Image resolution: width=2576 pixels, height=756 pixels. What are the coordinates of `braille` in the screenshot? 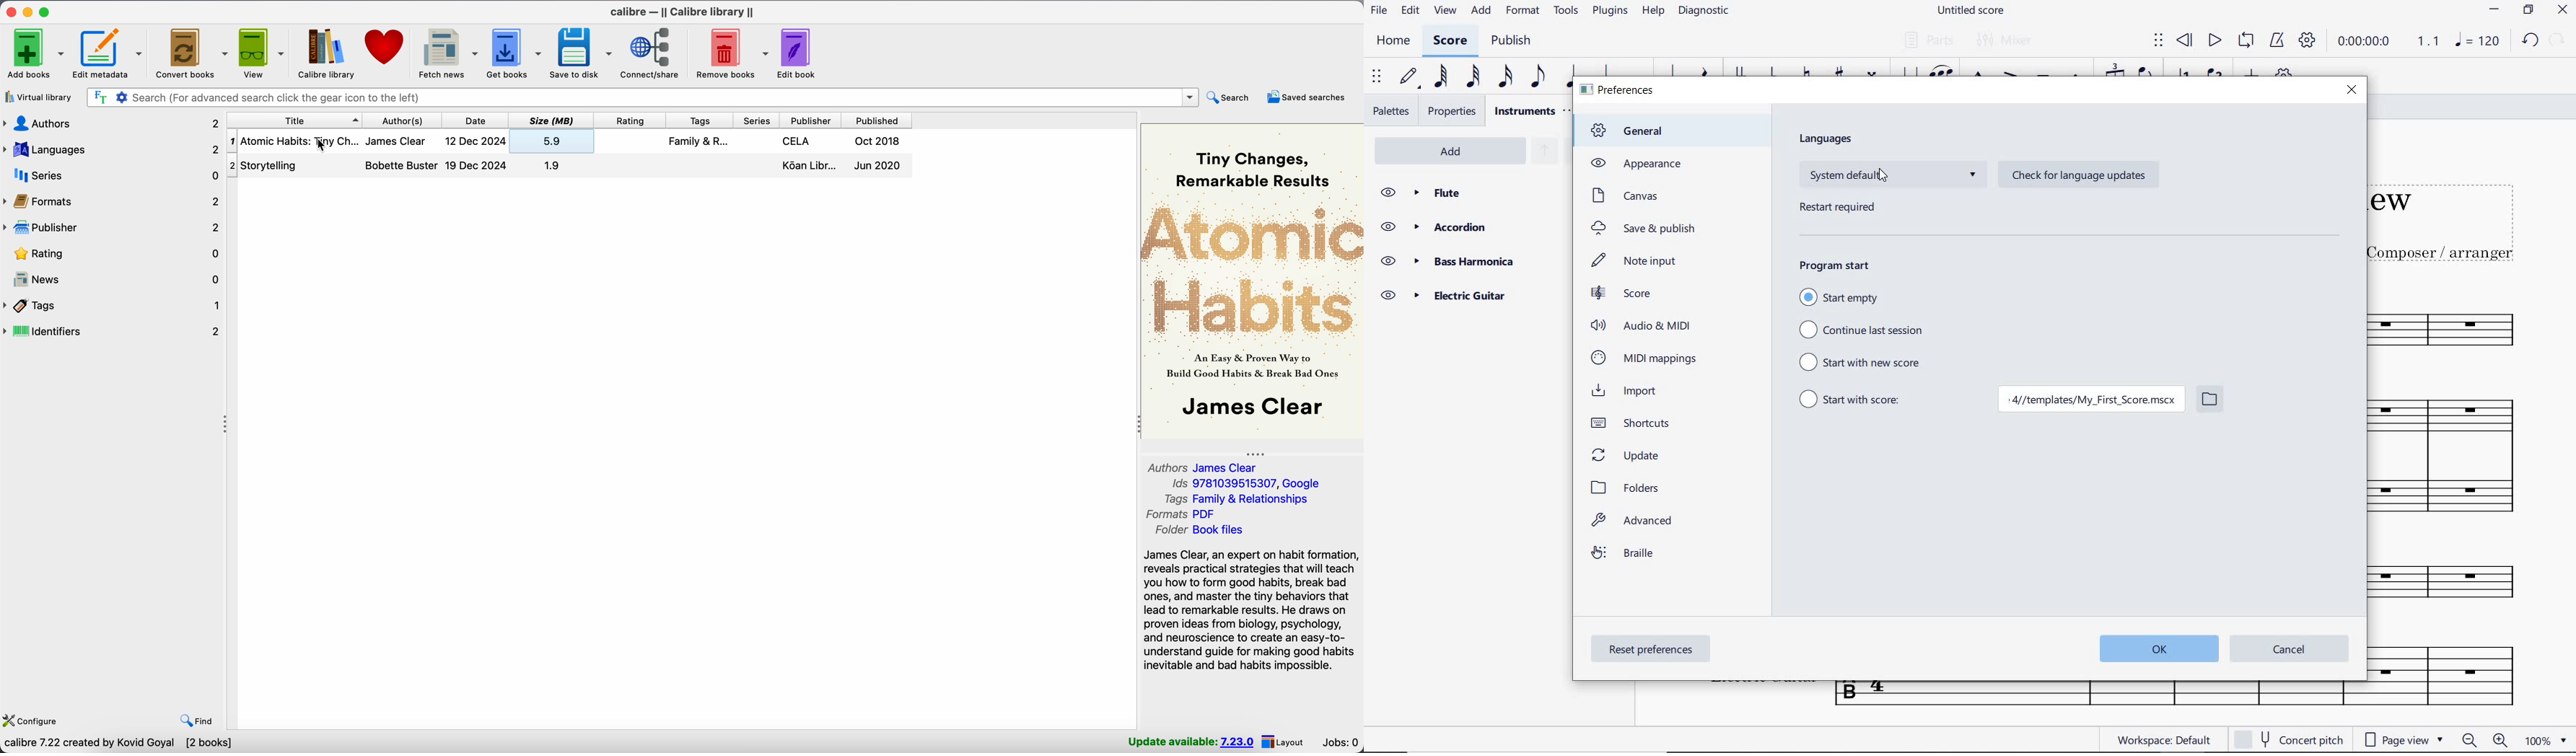 It's located at (1625, 555).